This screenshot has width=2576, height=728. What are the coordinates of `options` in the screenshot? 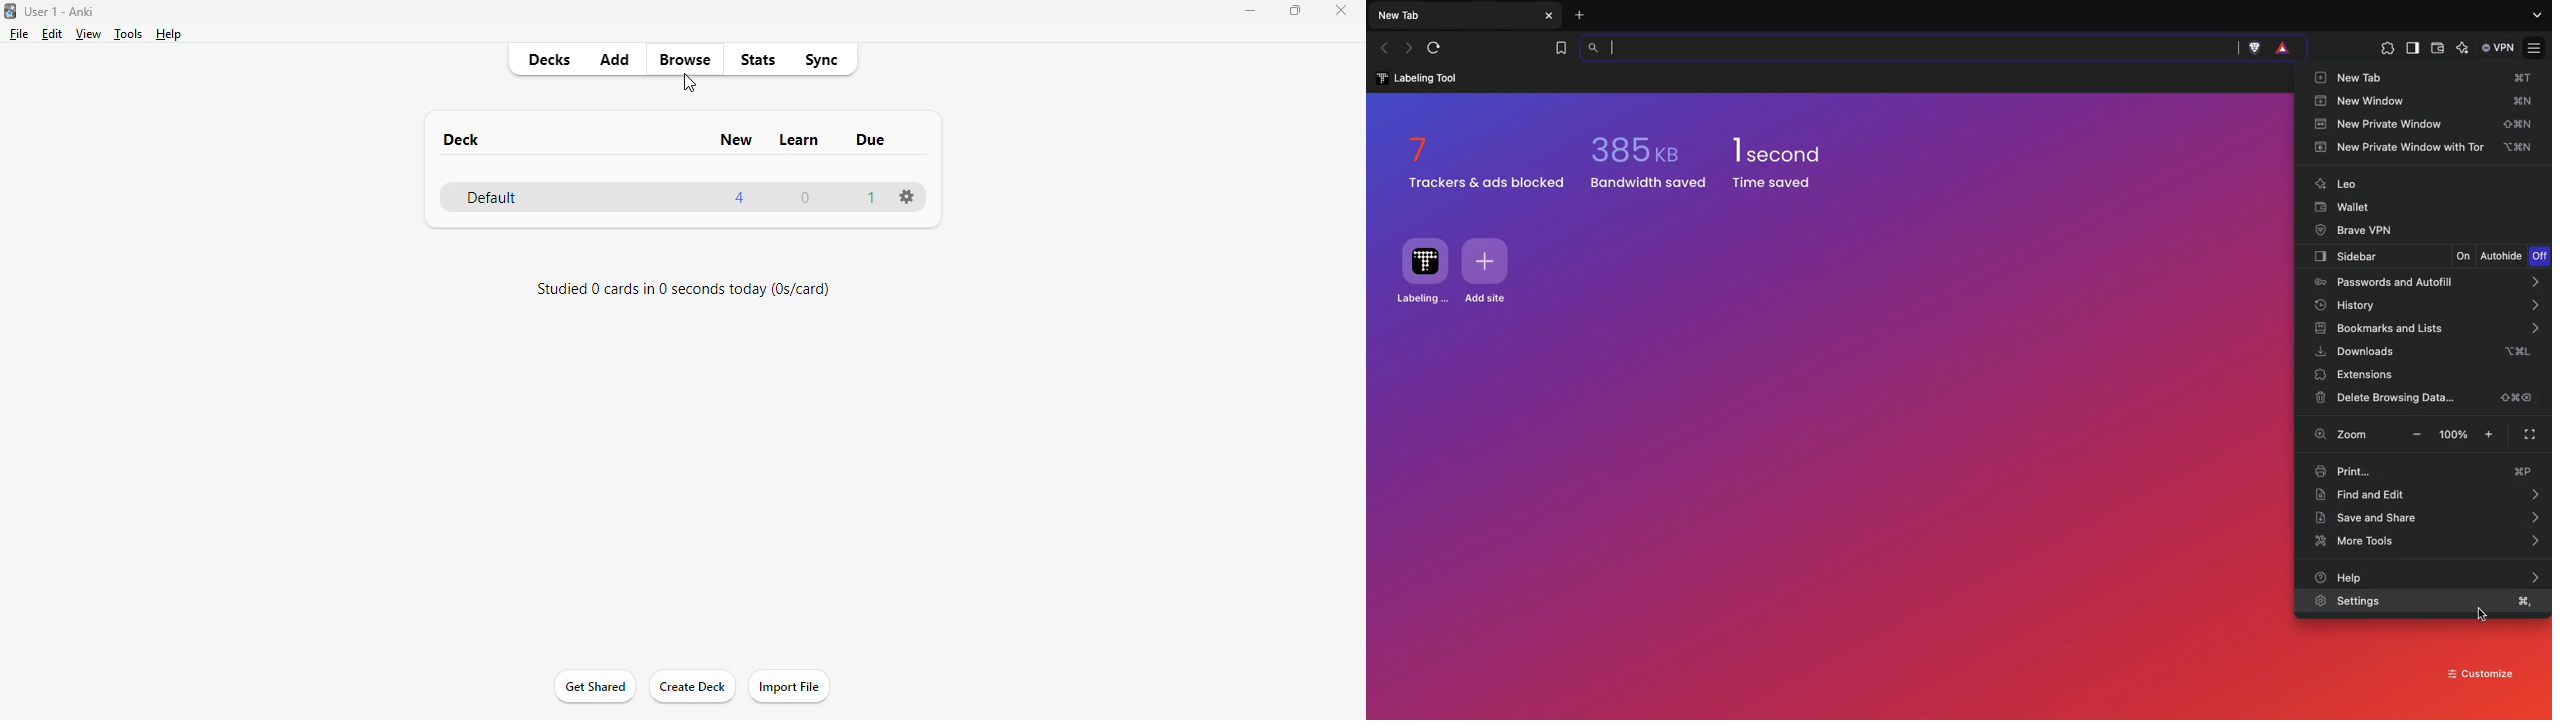 It's located at (906, 196).